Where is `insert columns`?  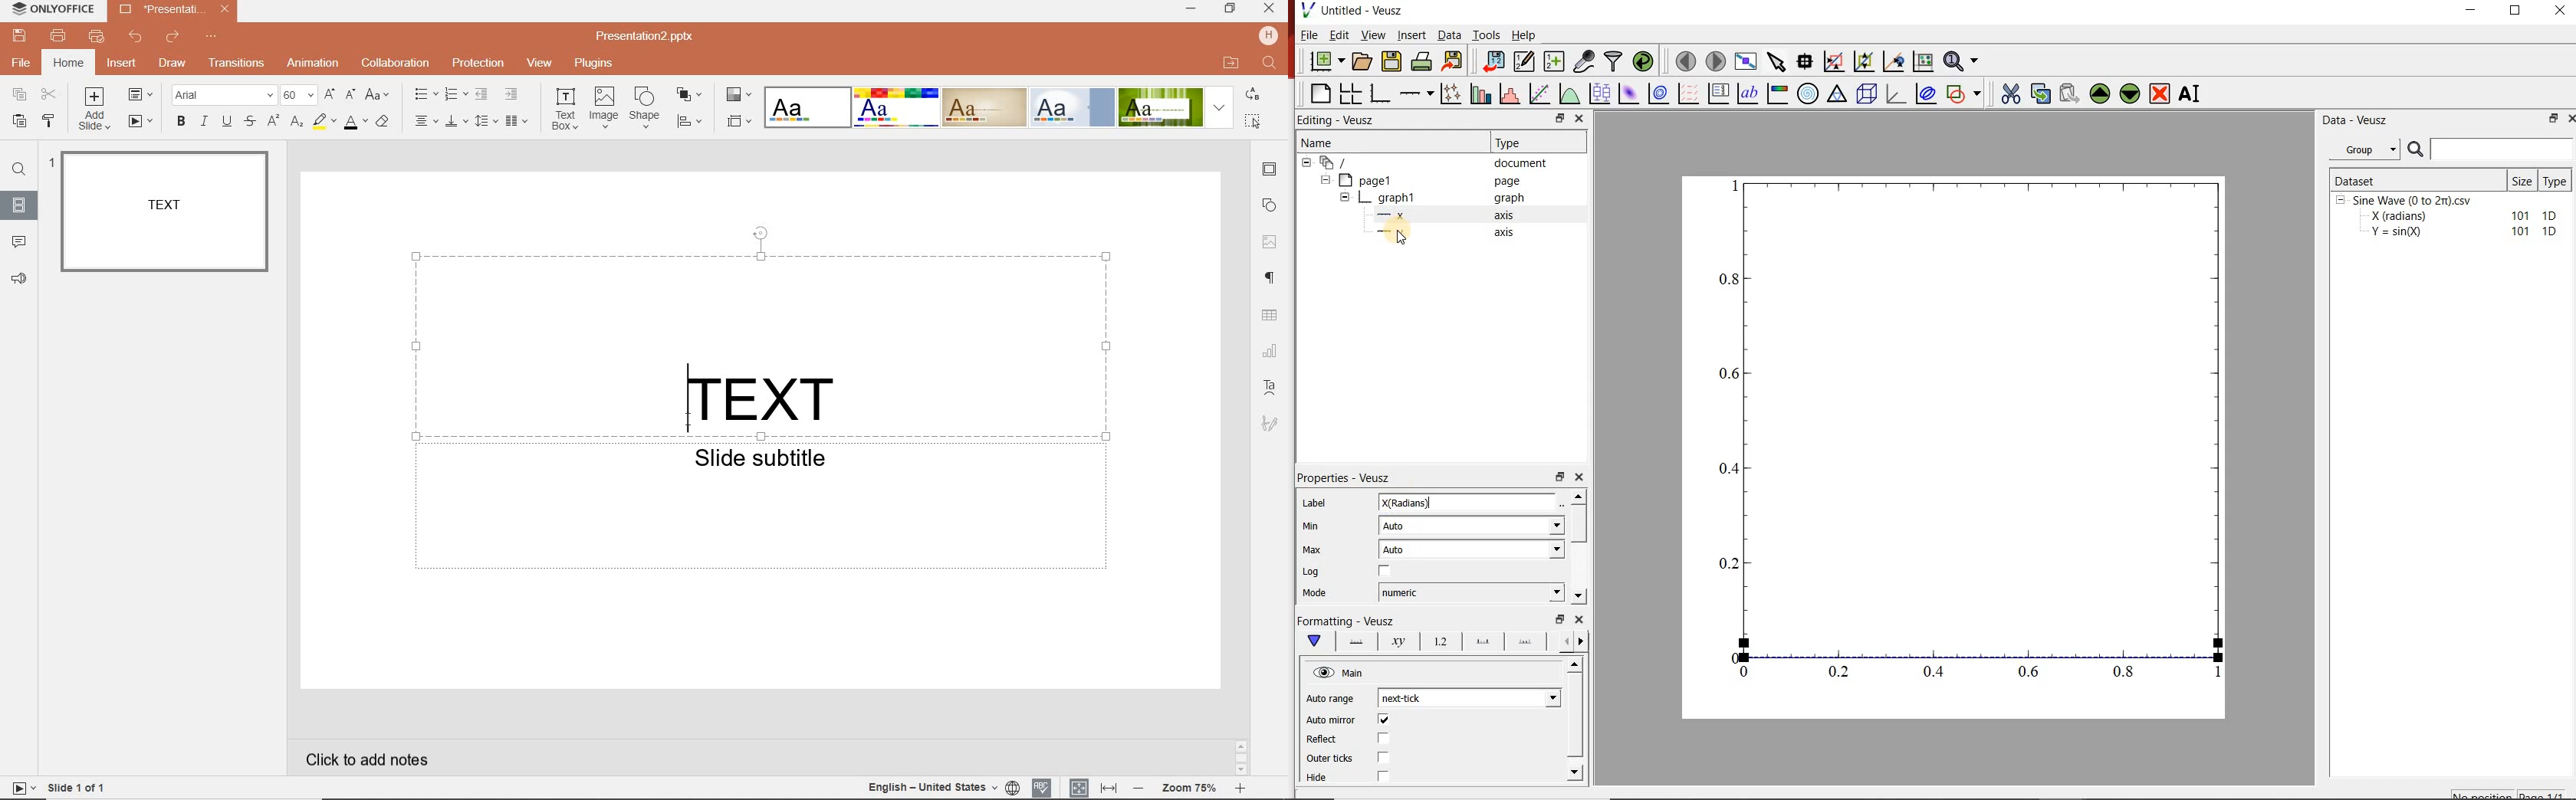 insert columns is located at coordinates (518, 120).